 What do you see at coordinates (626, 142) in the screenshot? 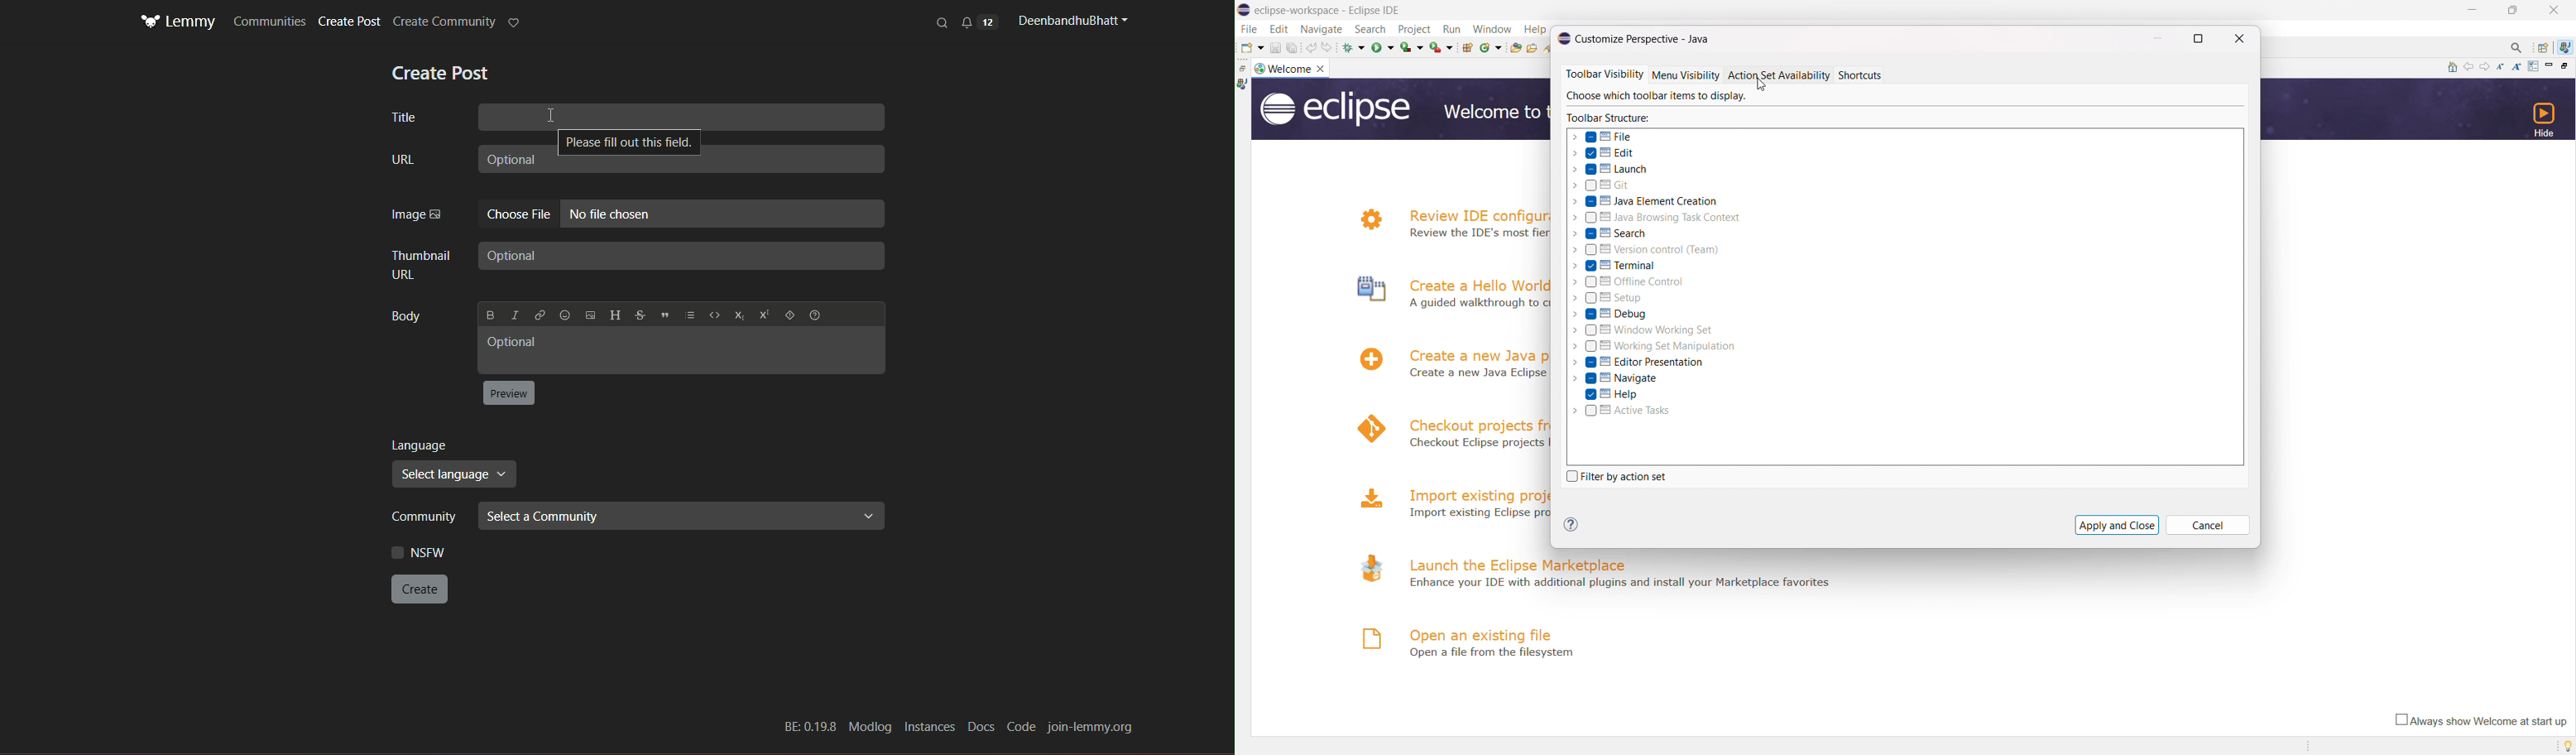
I see `Please fill out this field` at bounding box center [626, 142].